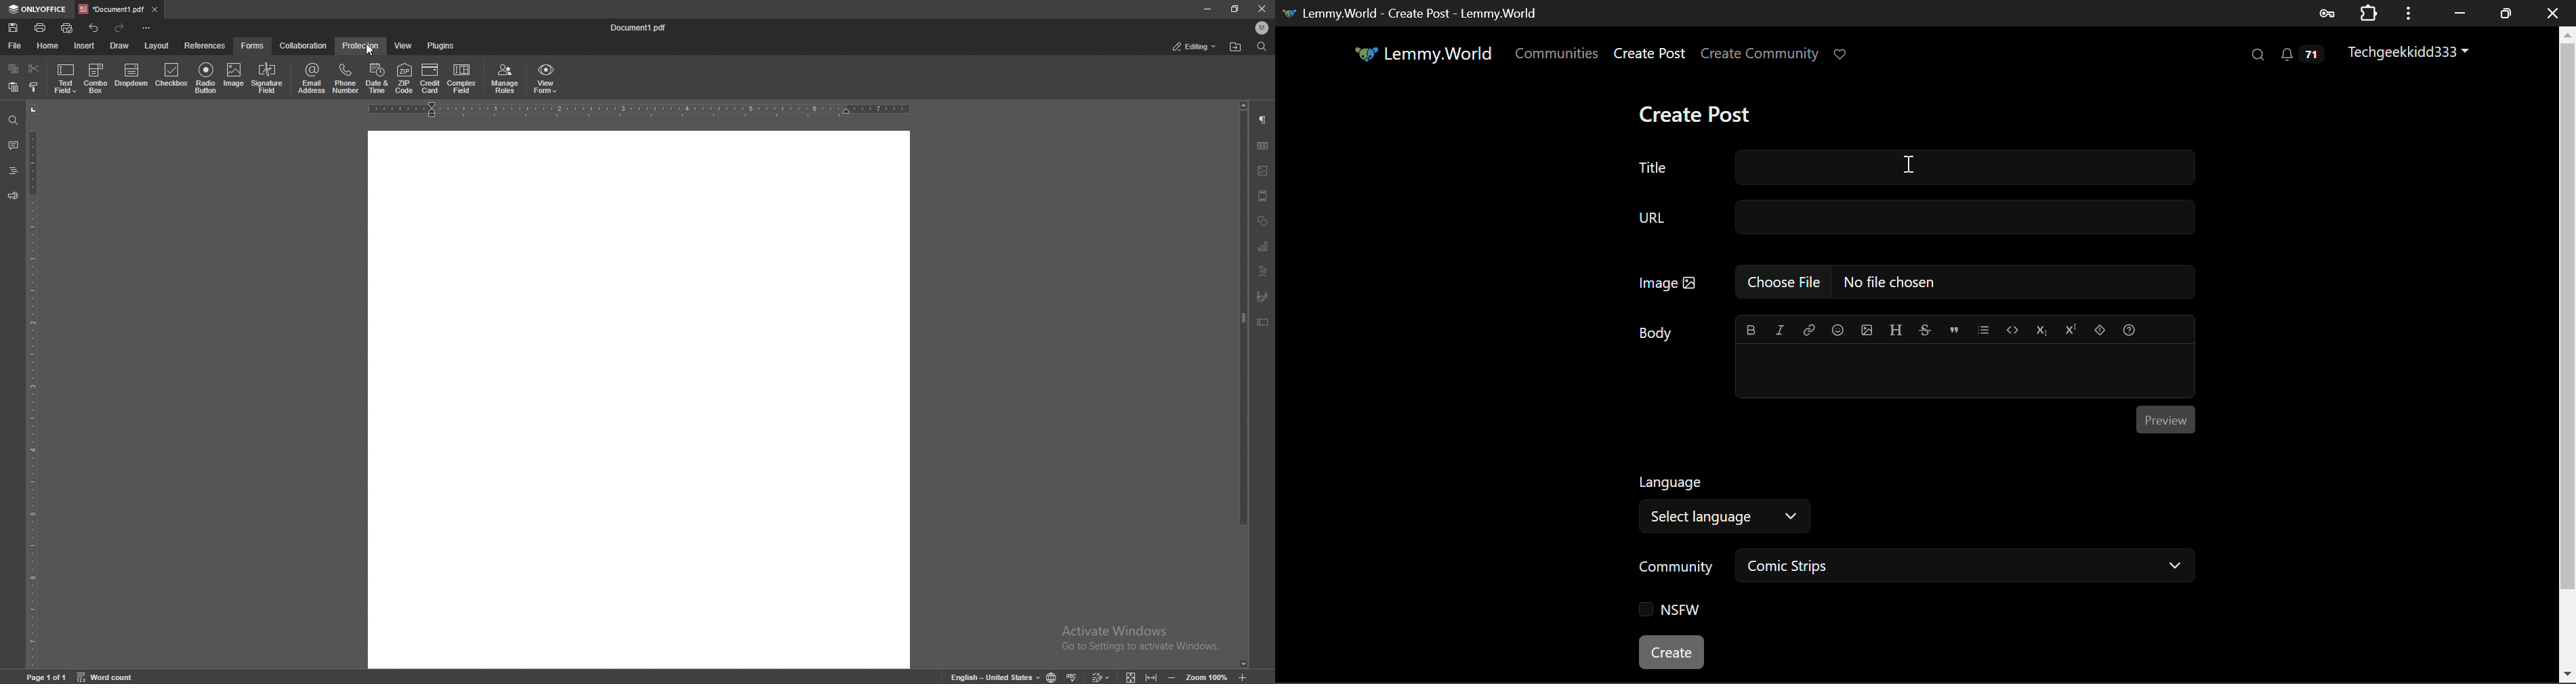 Image resolution: width=2576 pixels, height=700 pixels. What do you see at coordinates (2405, 54) in the screenshot?
I see `Techgeekkidd333` at bounding box center [2405, 54].